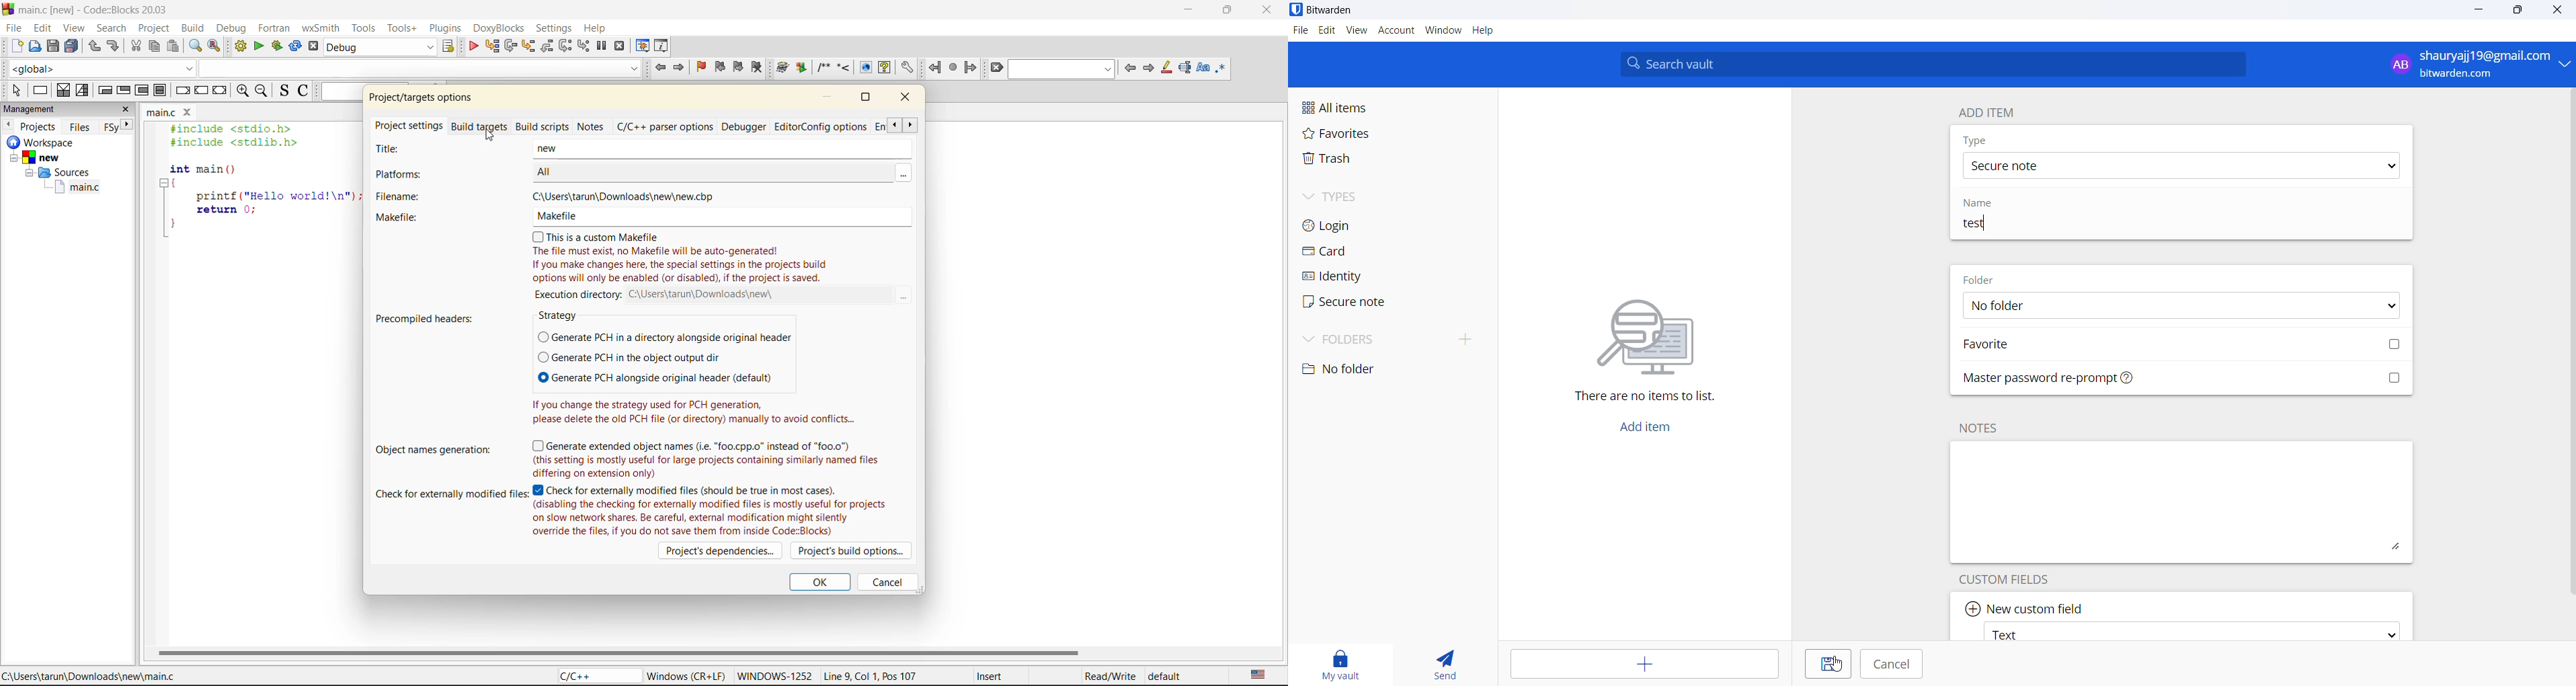  I want to click on Close, so click(190, 113).